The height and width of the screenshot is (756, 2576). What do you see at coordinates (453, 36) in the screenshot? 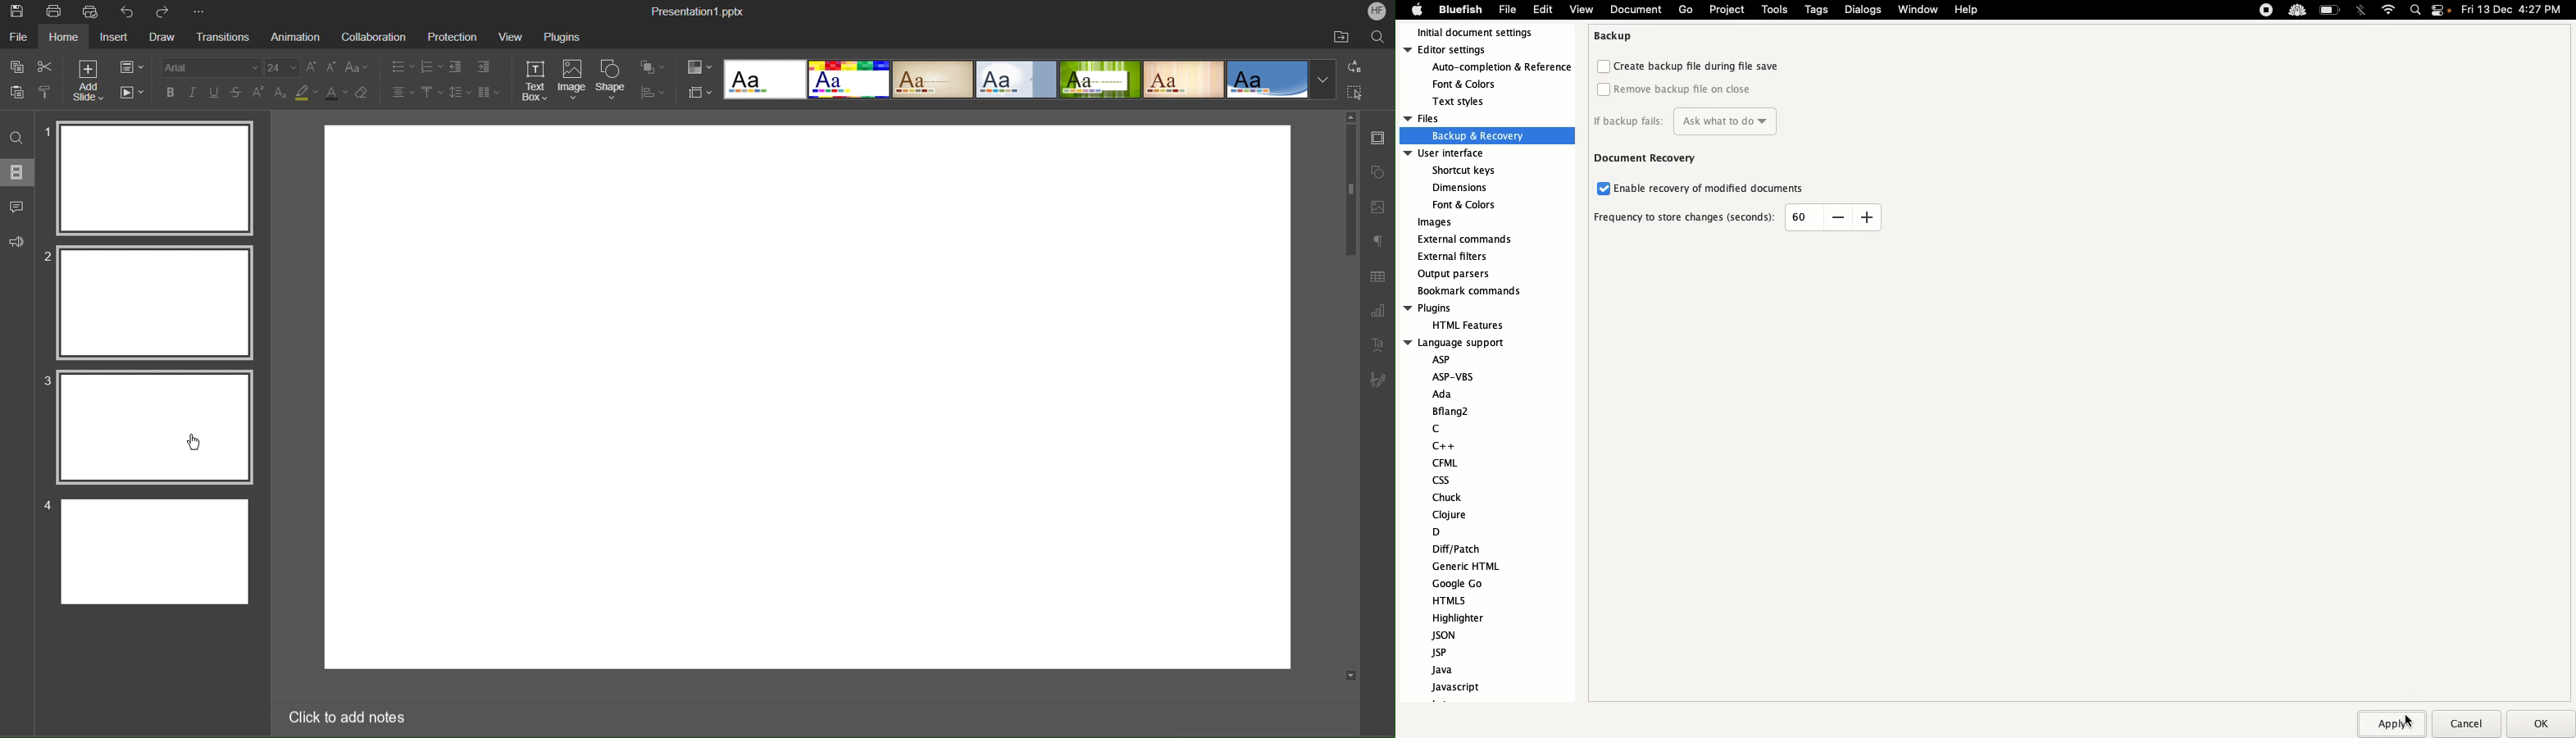
I see `Protection` at bounding box center [453, 36].